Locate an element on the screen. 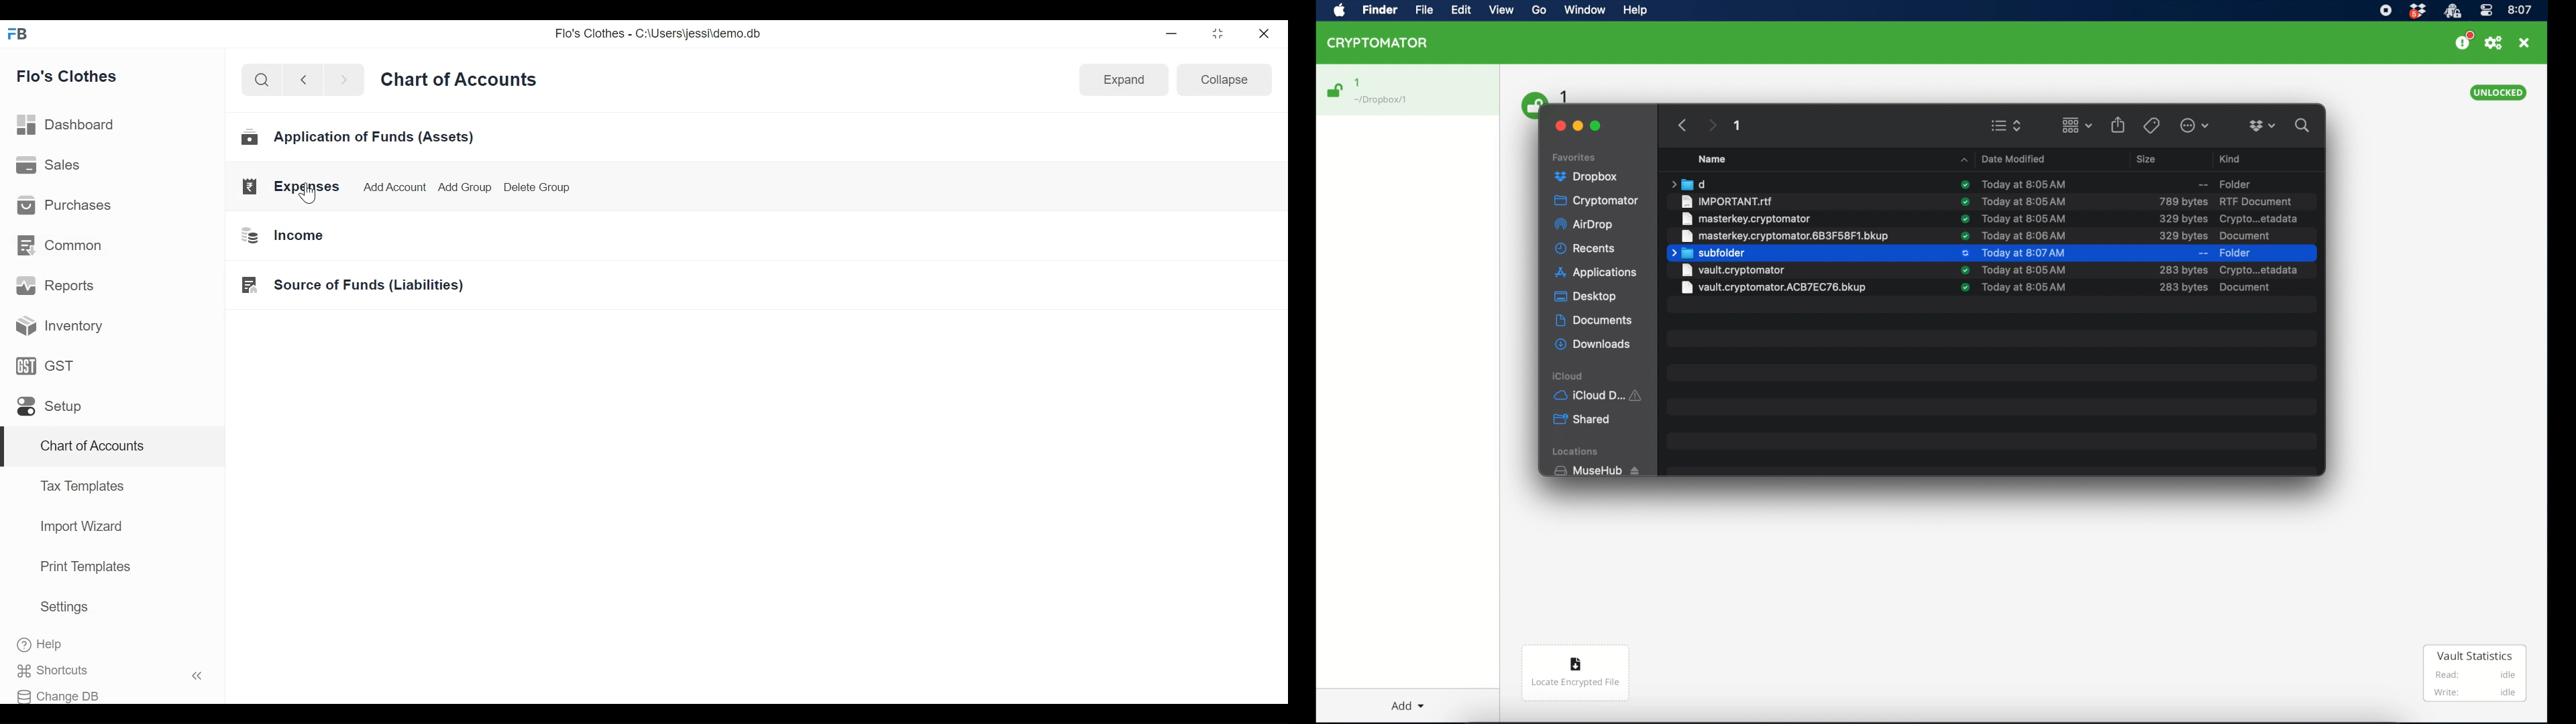 The height and width of the screenshot is (728, 2576). Collapse is located at coordinates (1226, 82).